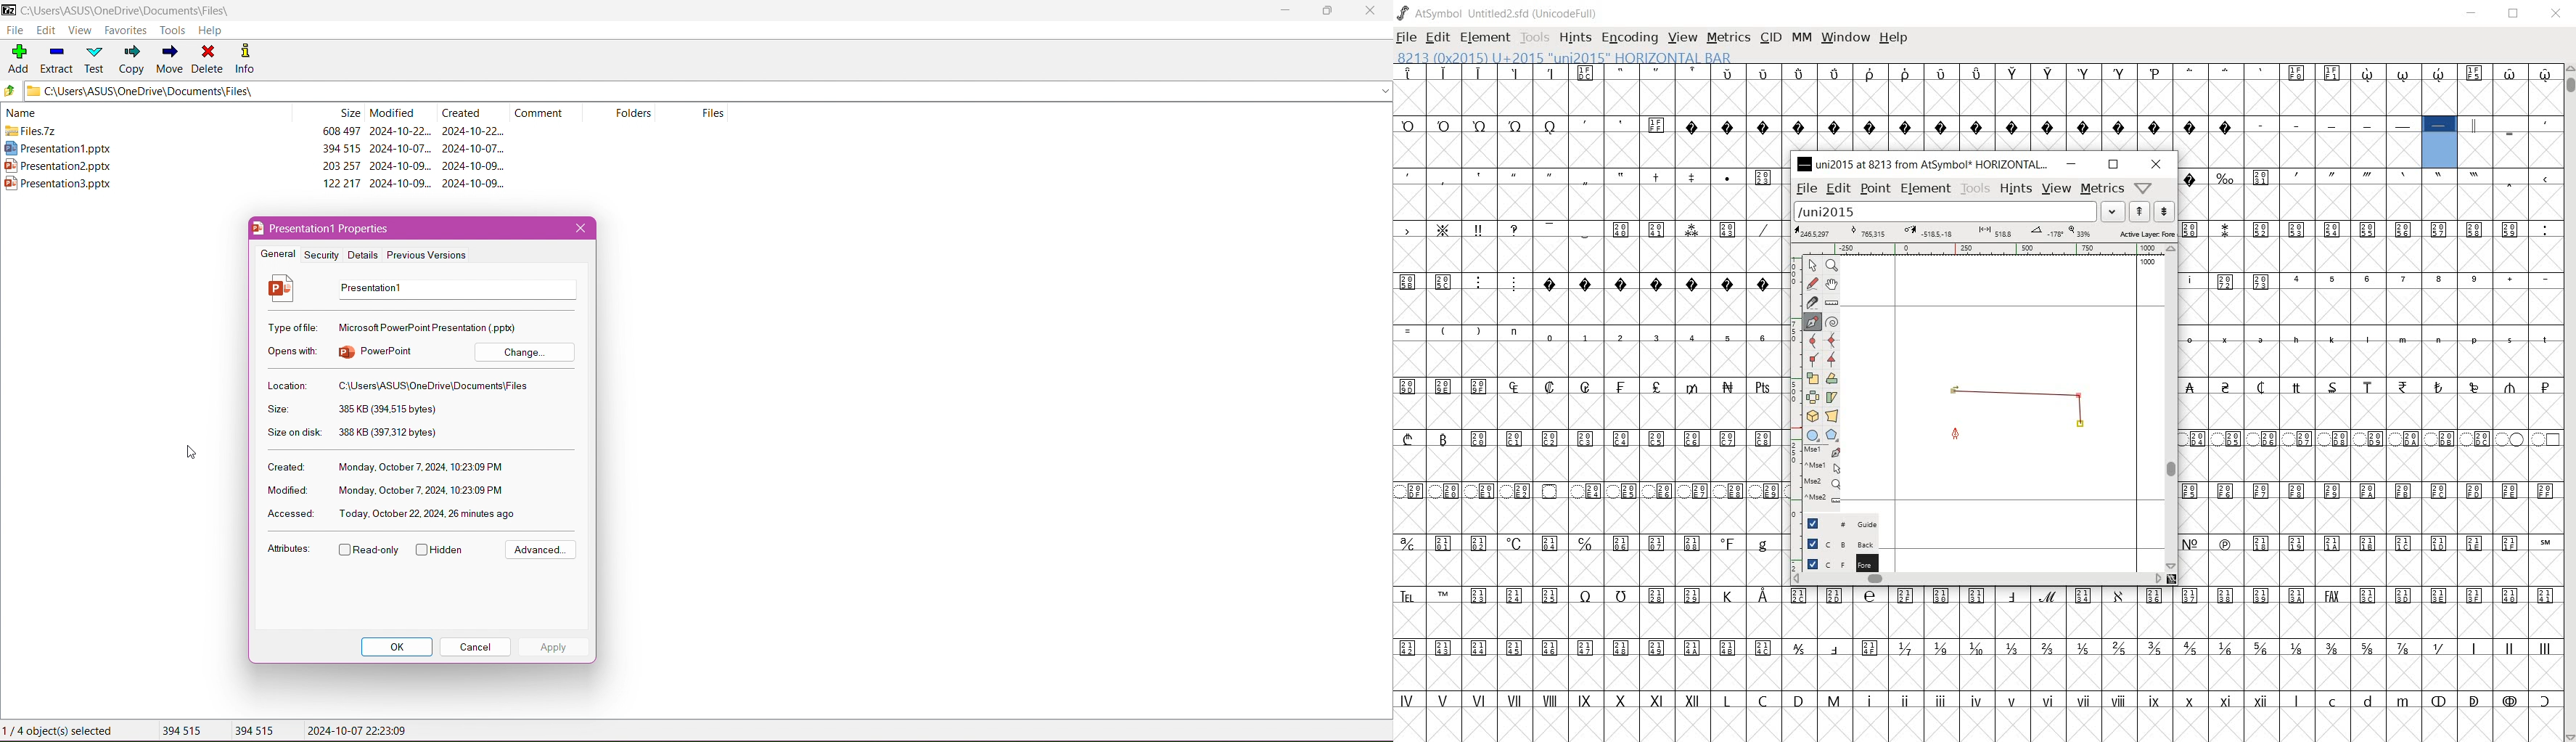 The image size is (2576, 756). I want to click on uni2015 at 8213 from AtSymbol HORIZONTAL..., so click(1923, 164).